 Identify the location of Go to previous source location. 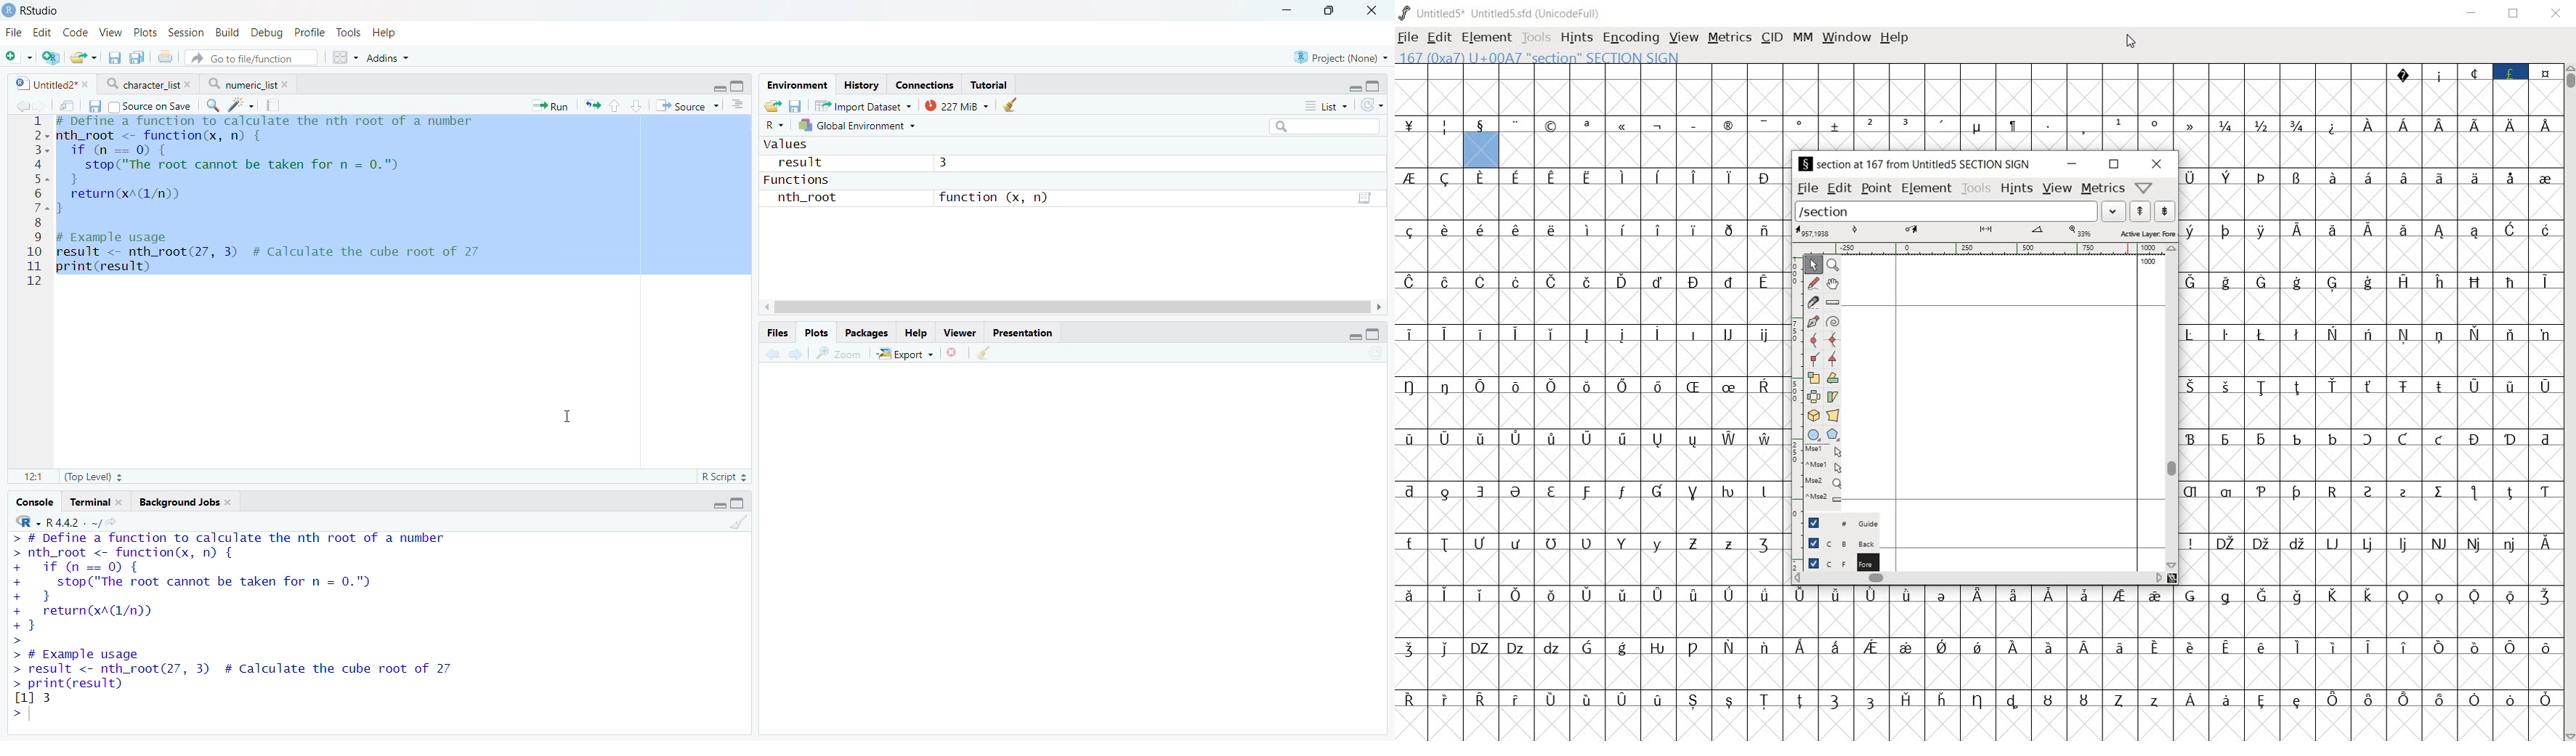
(21, 106).